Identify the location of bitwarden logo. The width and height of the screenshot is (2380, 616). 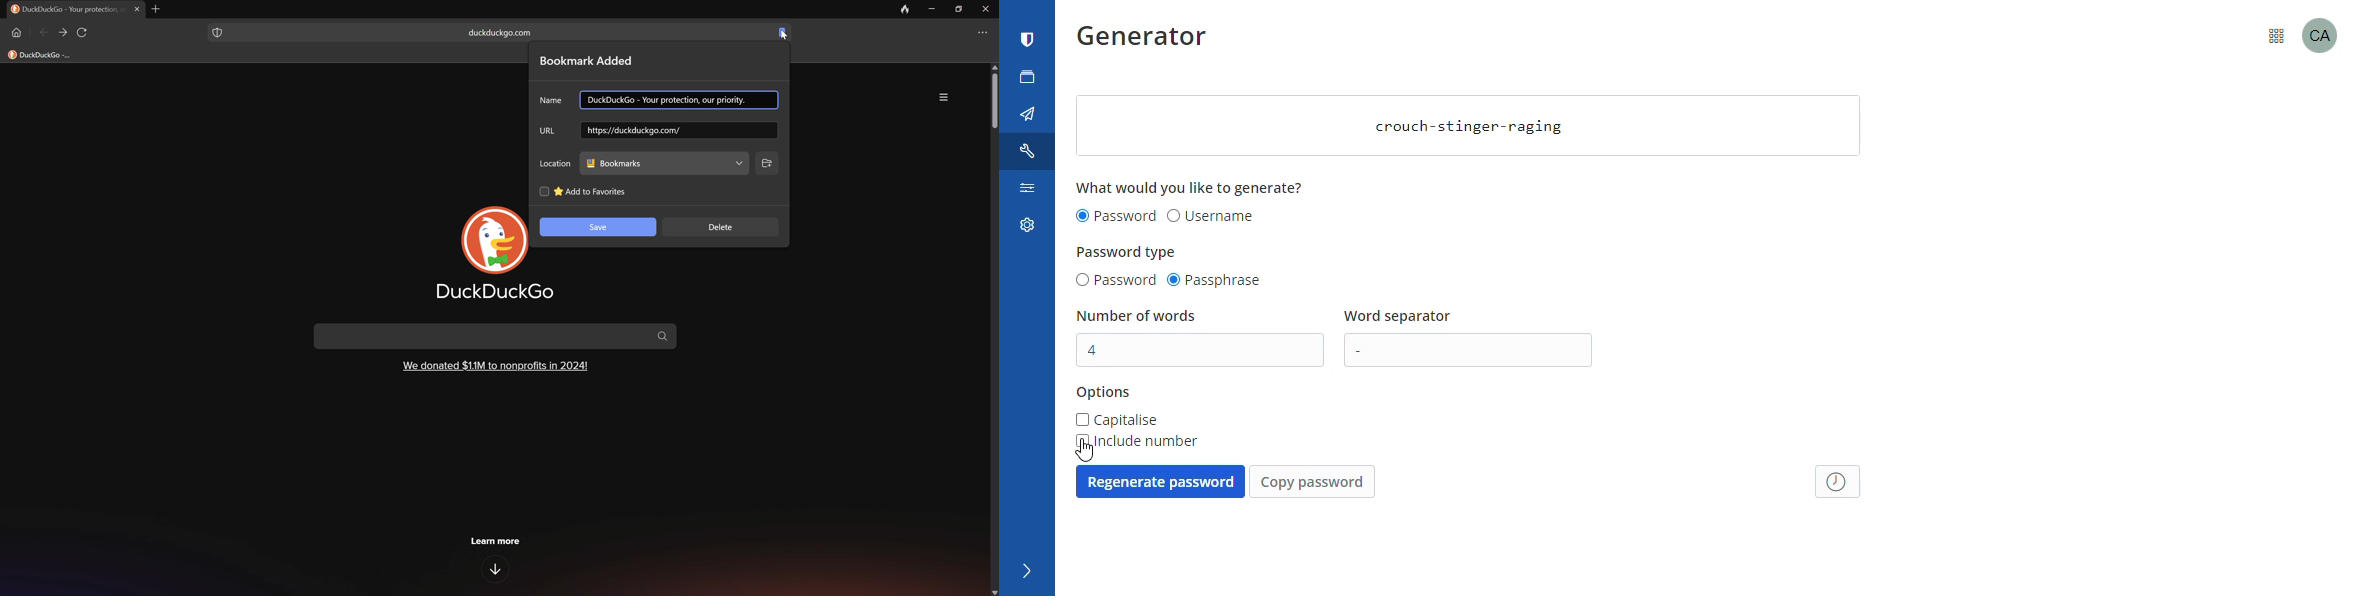
(1028, 40).